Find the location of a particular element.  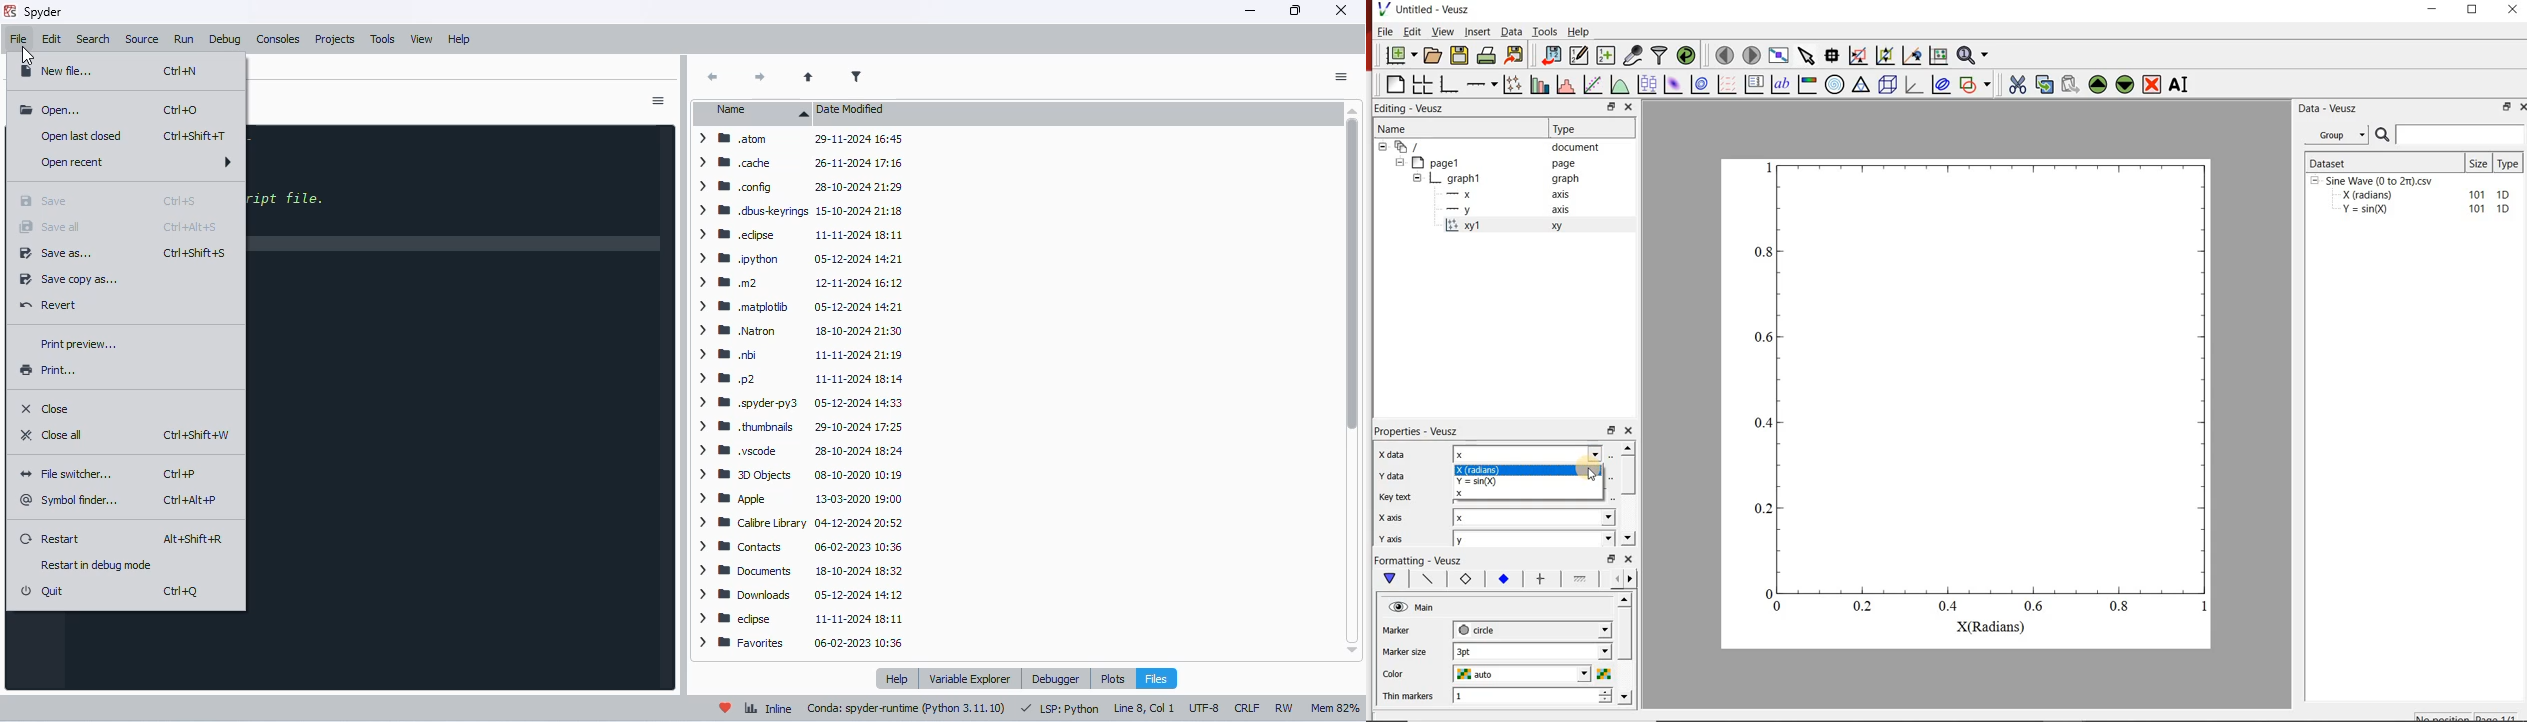

save as is located at coordinates (56, 252).